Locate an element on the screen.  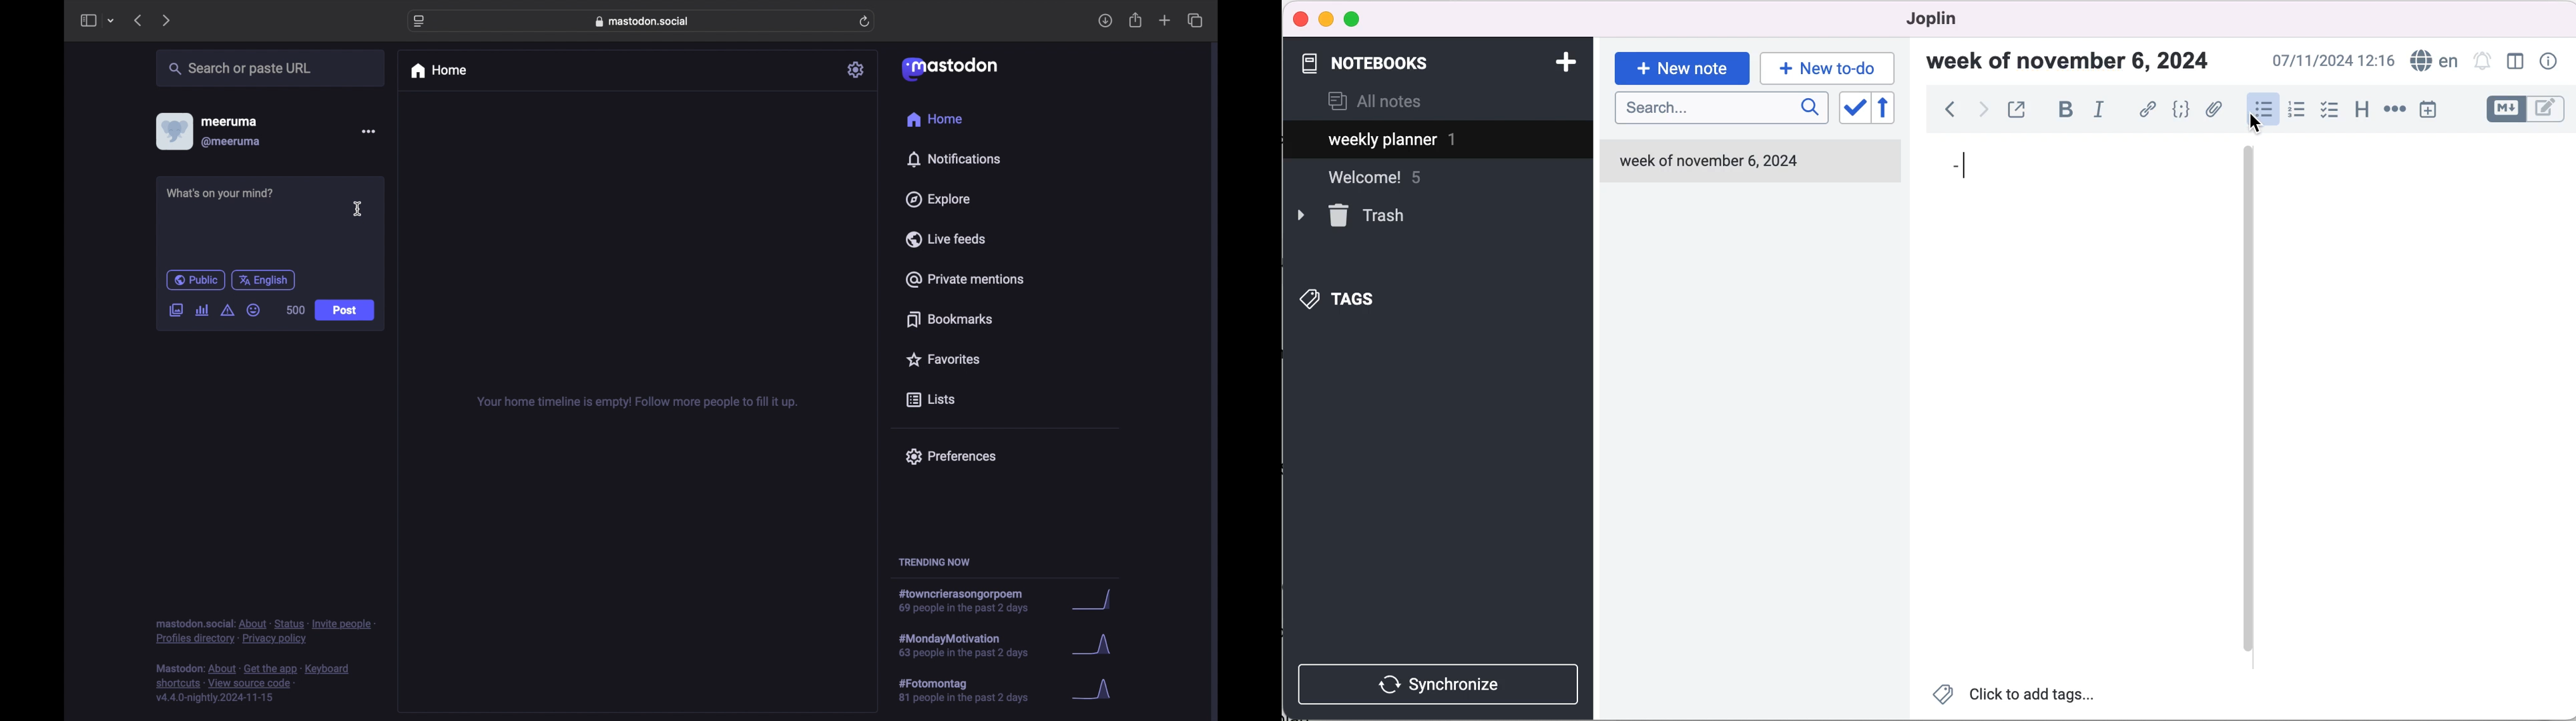
post is located at coordinates (348, 310).